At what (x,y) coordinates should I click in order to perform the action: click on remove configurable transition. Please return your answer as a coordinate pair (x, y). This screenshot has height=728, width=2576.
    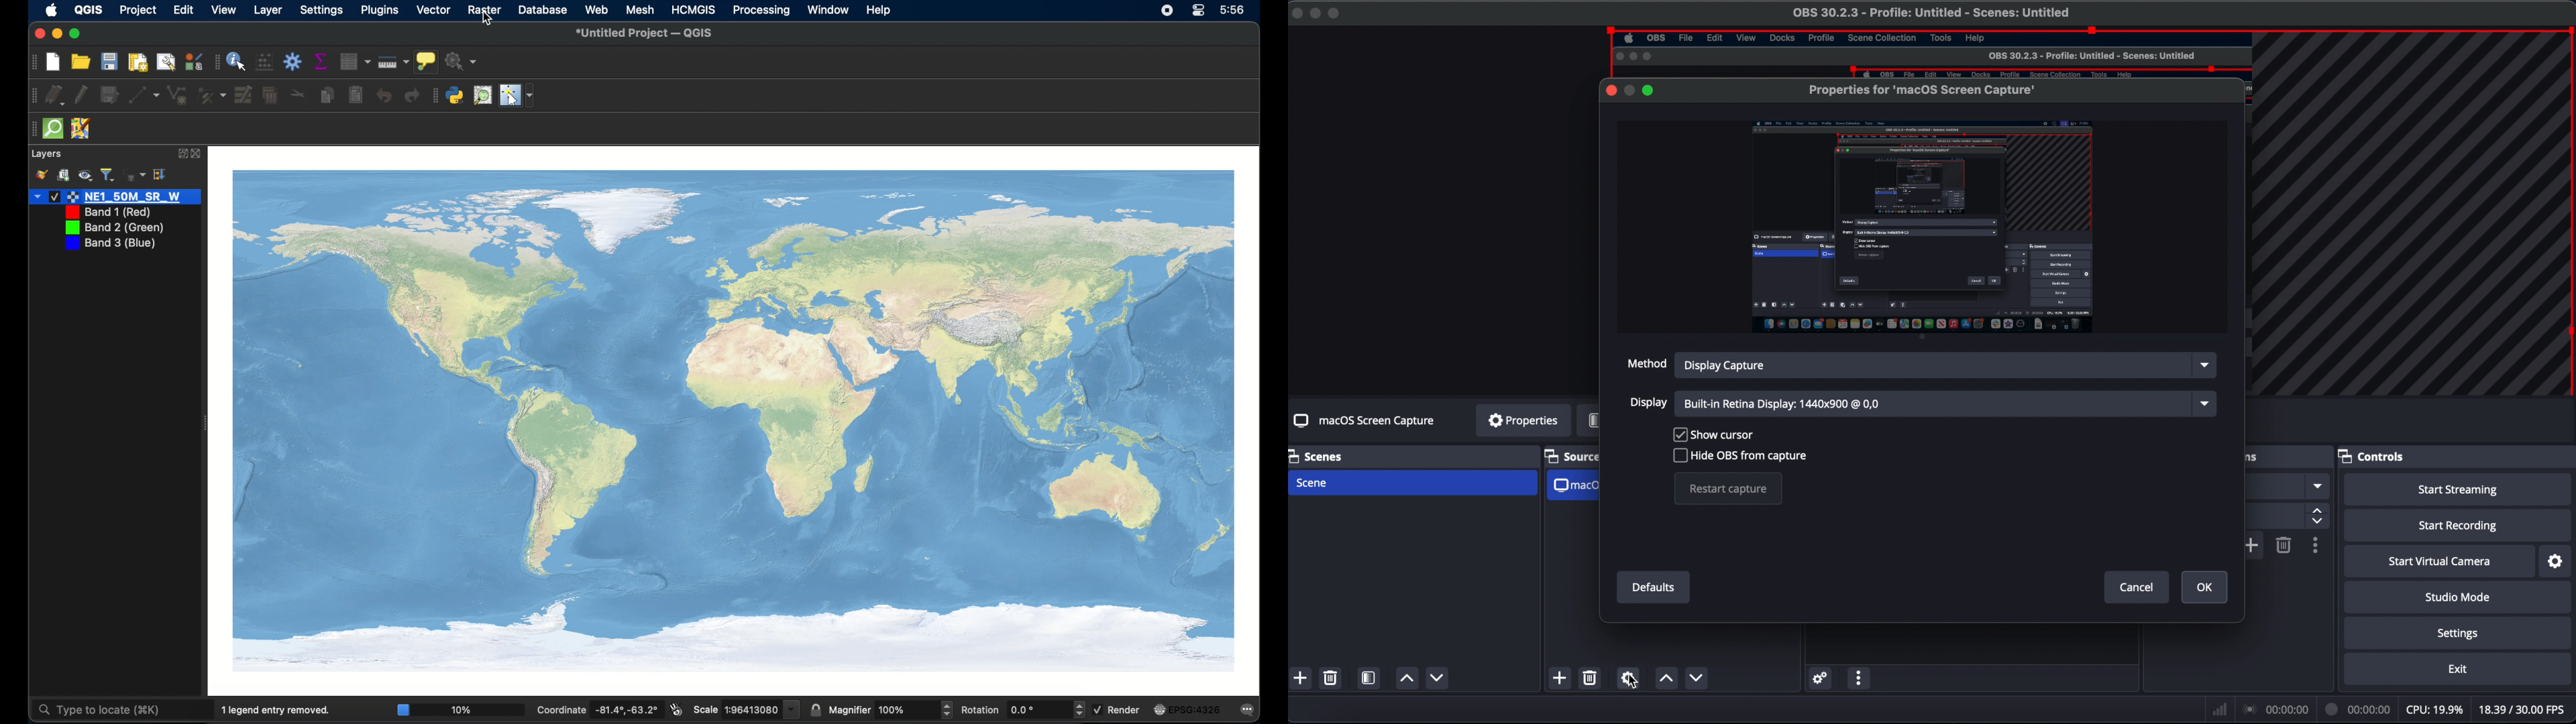
    Looking at the image, I should click on (2284, 545).